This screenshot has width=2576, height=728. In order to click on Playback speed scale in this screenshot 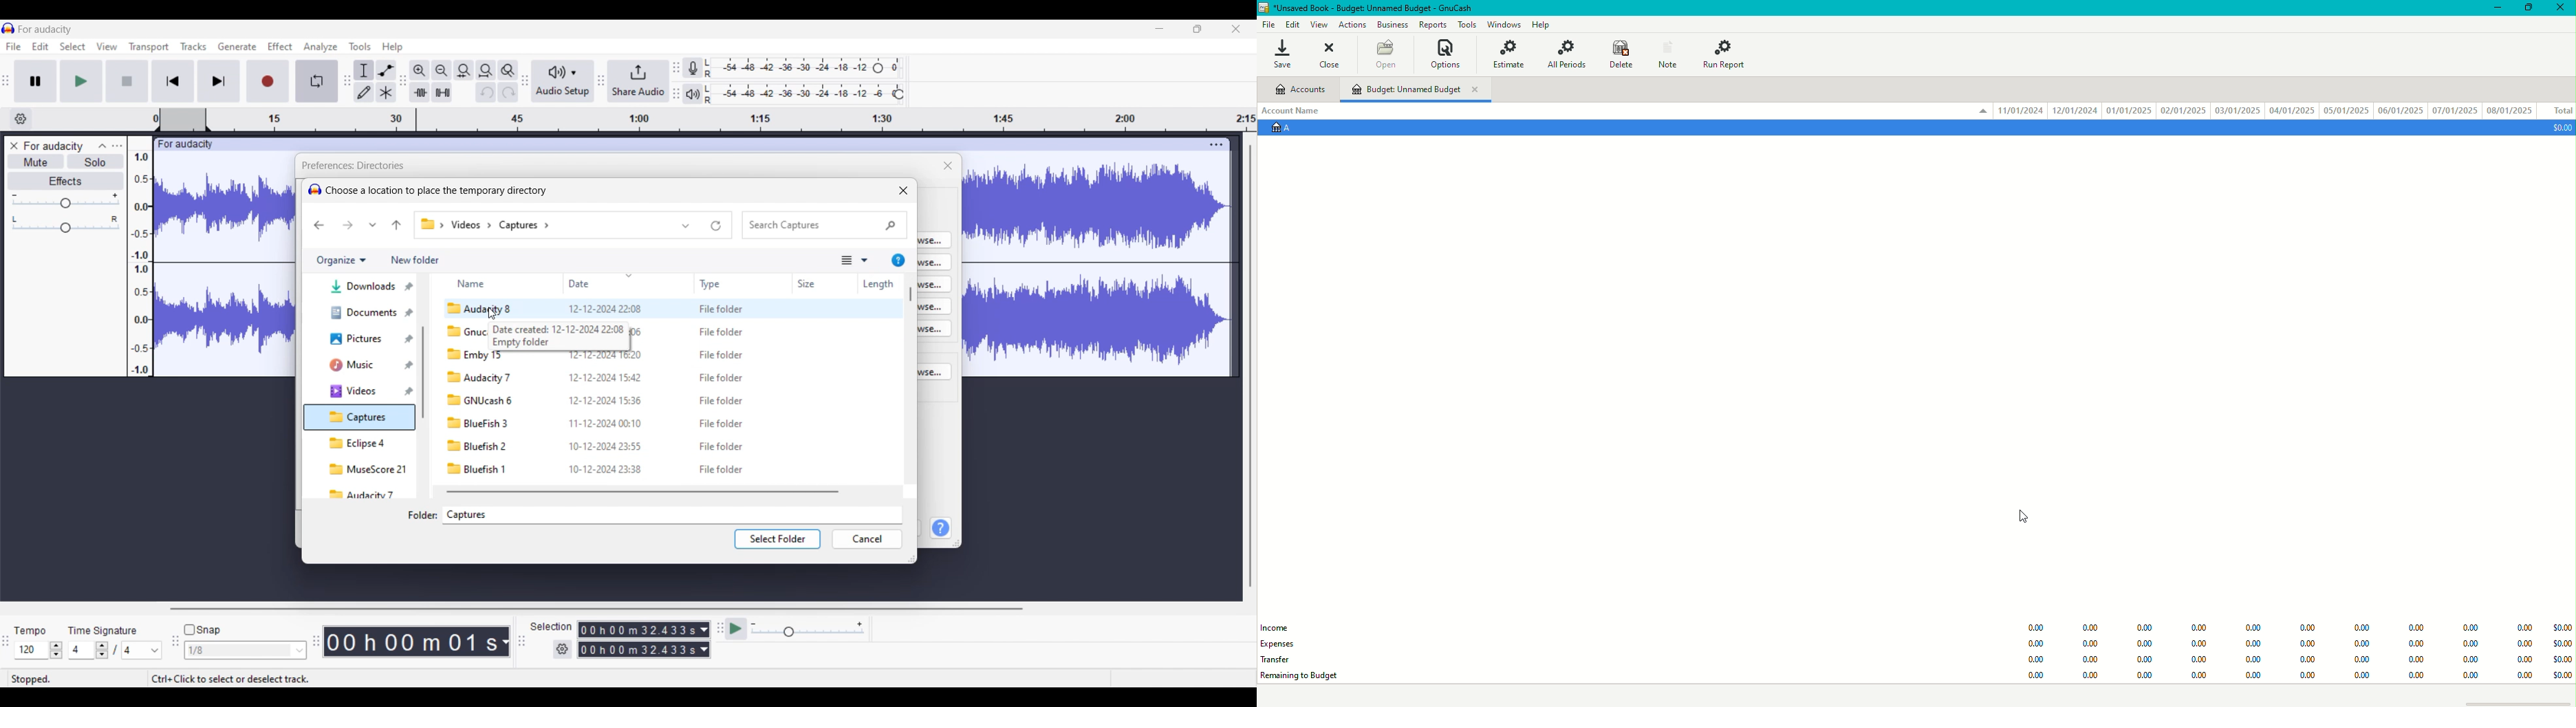, I will do `click(808, 628)`.